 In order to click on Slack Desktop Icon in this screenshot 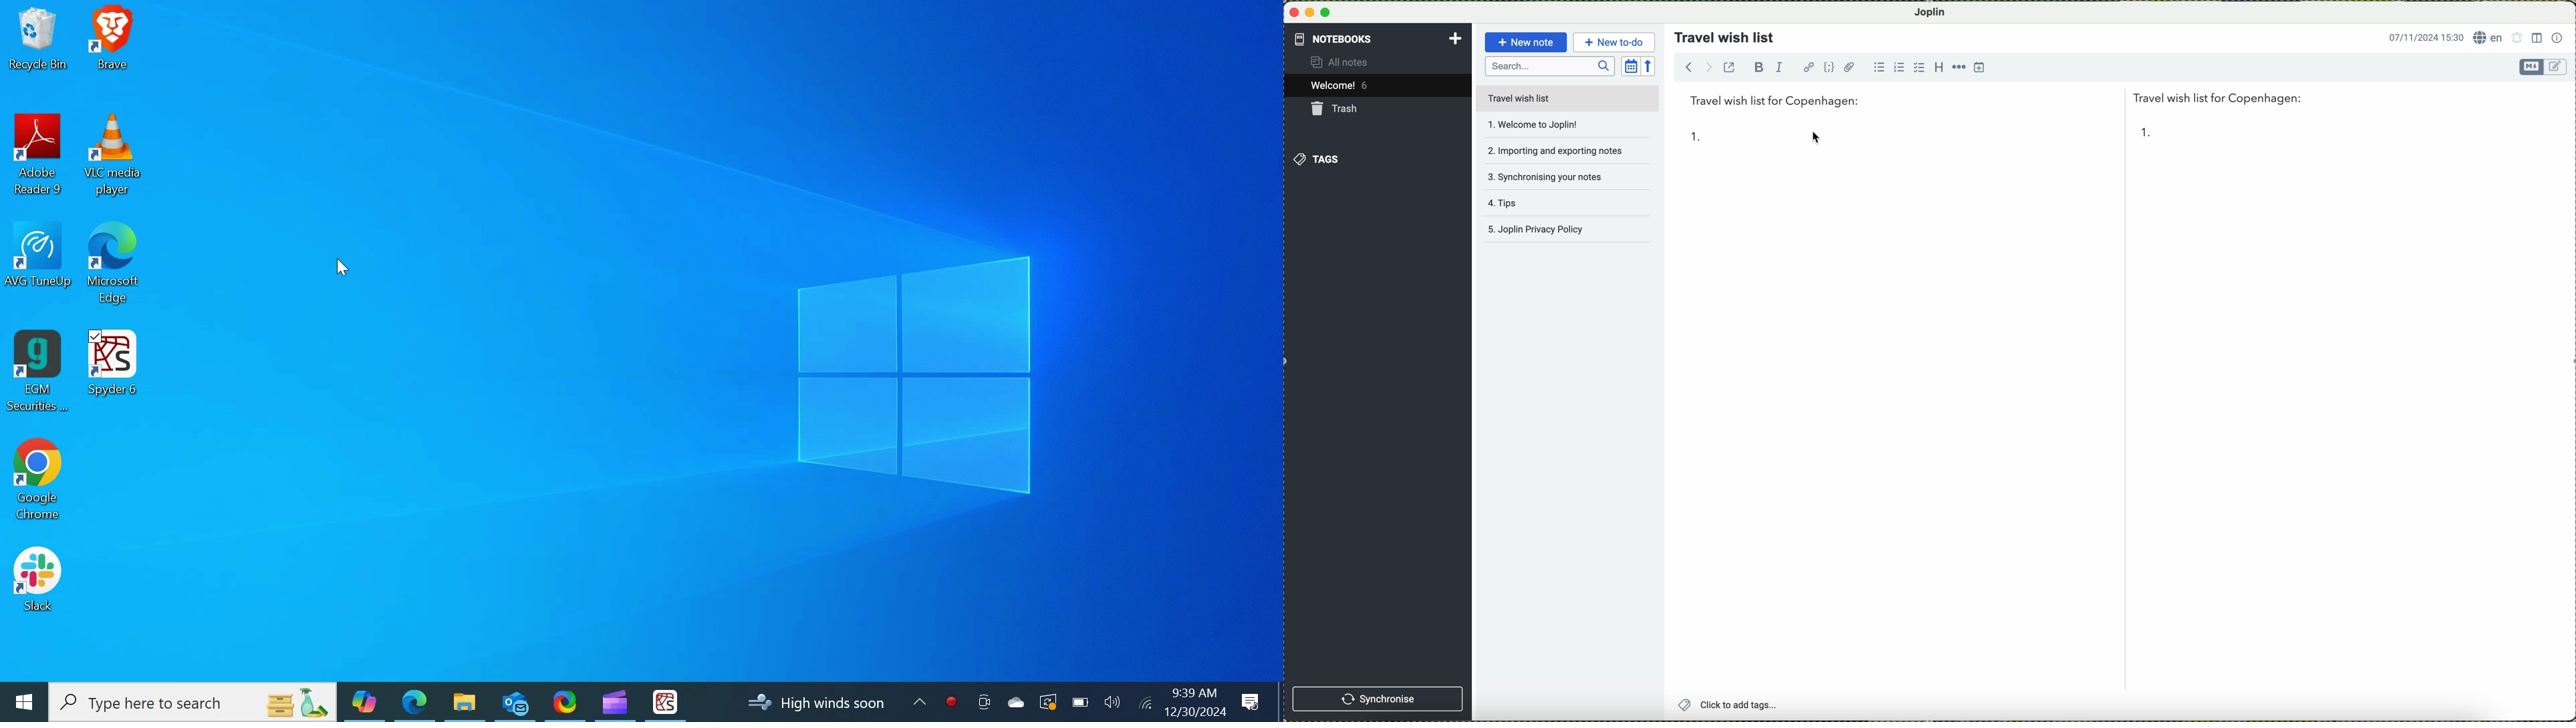, I will do `click(37, 582)`.